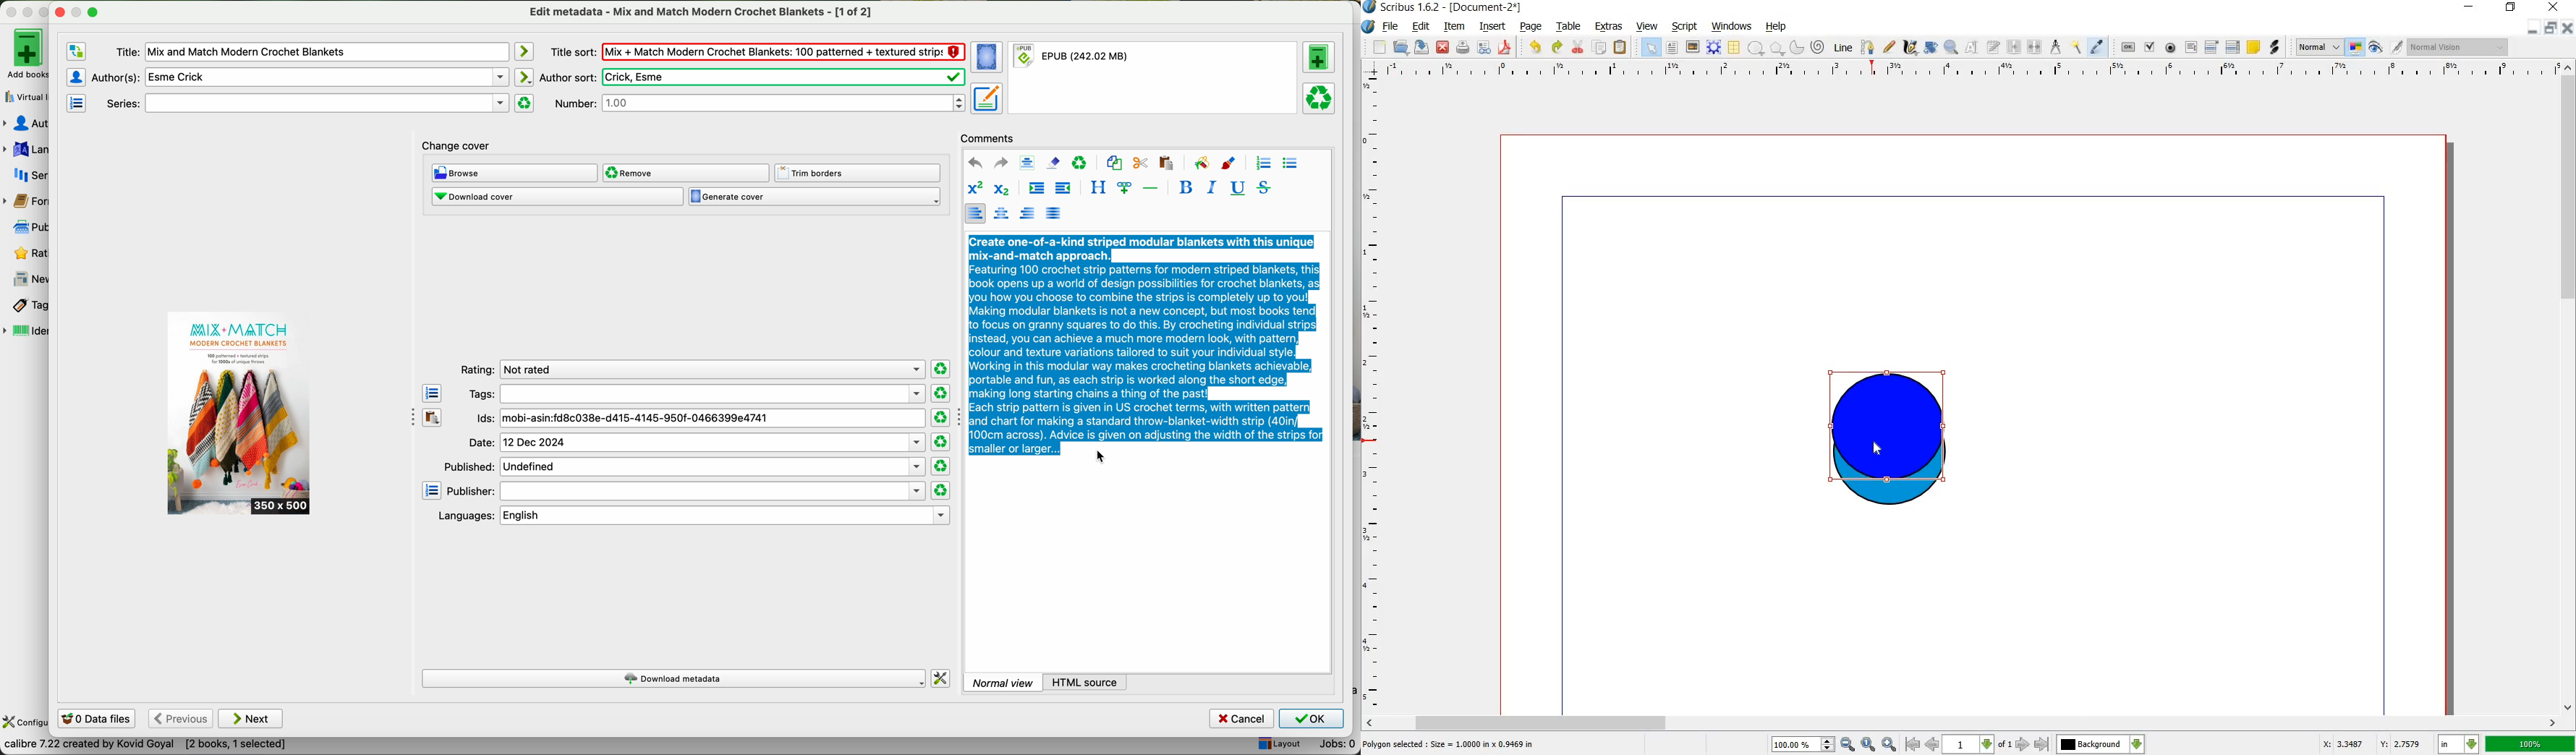 This screenshot has width=2576, height=756. I want to click on three dots, so click(408, 415).